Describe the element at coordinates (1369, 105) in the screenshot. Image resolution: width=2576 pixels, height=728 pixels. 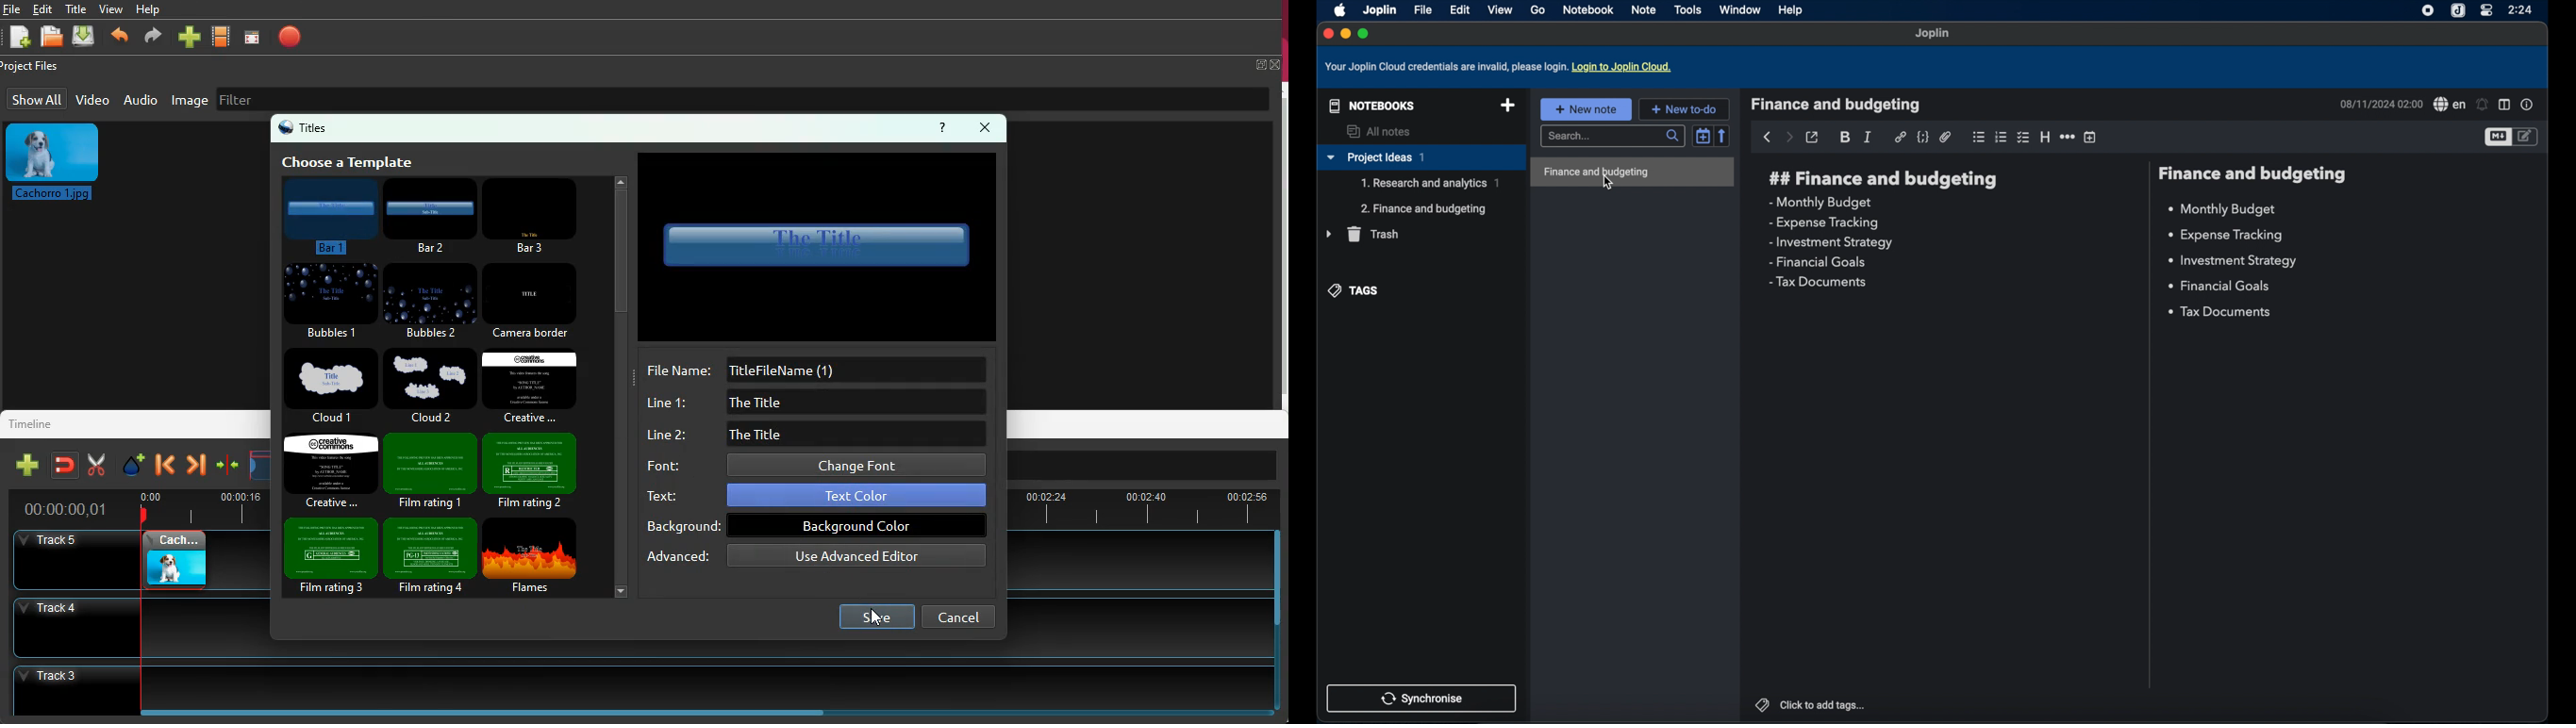
I see `notebooks` at that location.